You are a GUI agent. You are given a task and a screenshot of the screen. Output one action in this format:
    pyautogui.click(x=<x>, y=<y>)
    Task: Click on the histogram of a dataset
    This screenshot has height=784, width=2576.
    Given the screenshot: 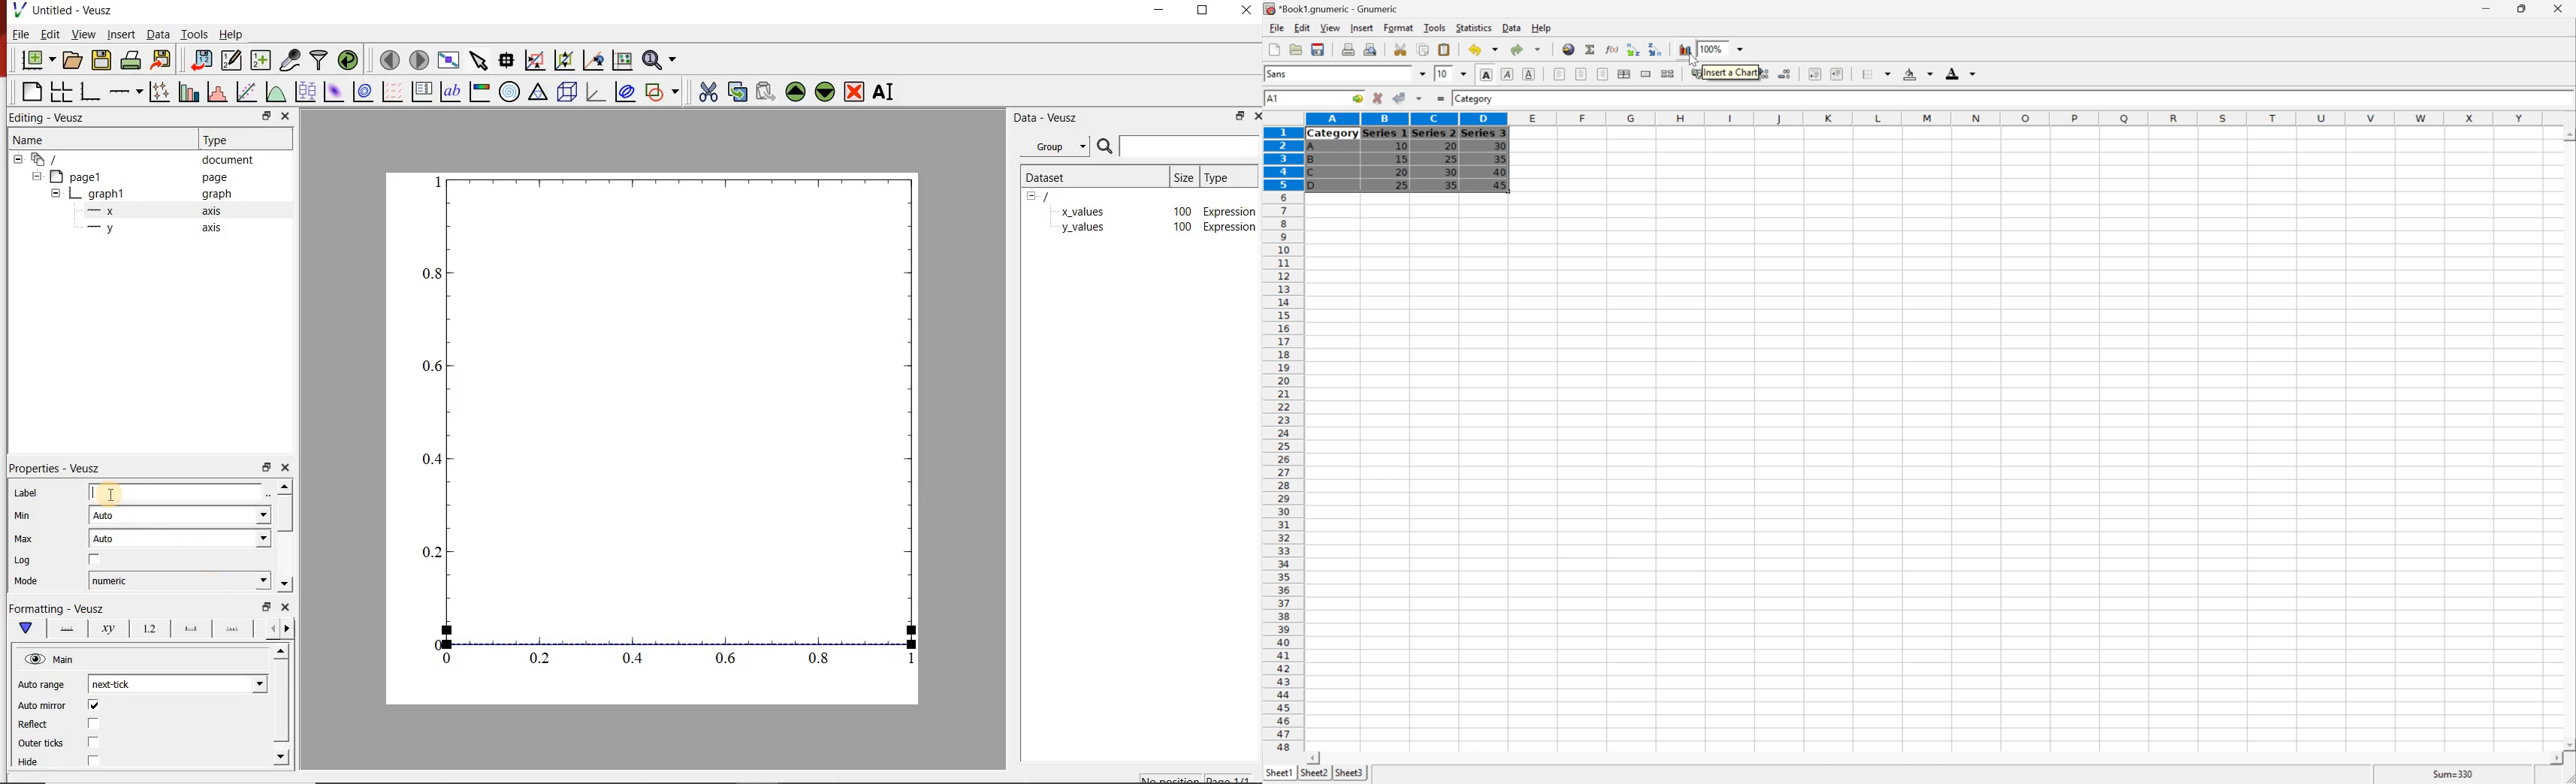 What is the action you would take?
    pyautogui.click(x=218, y=92)
    